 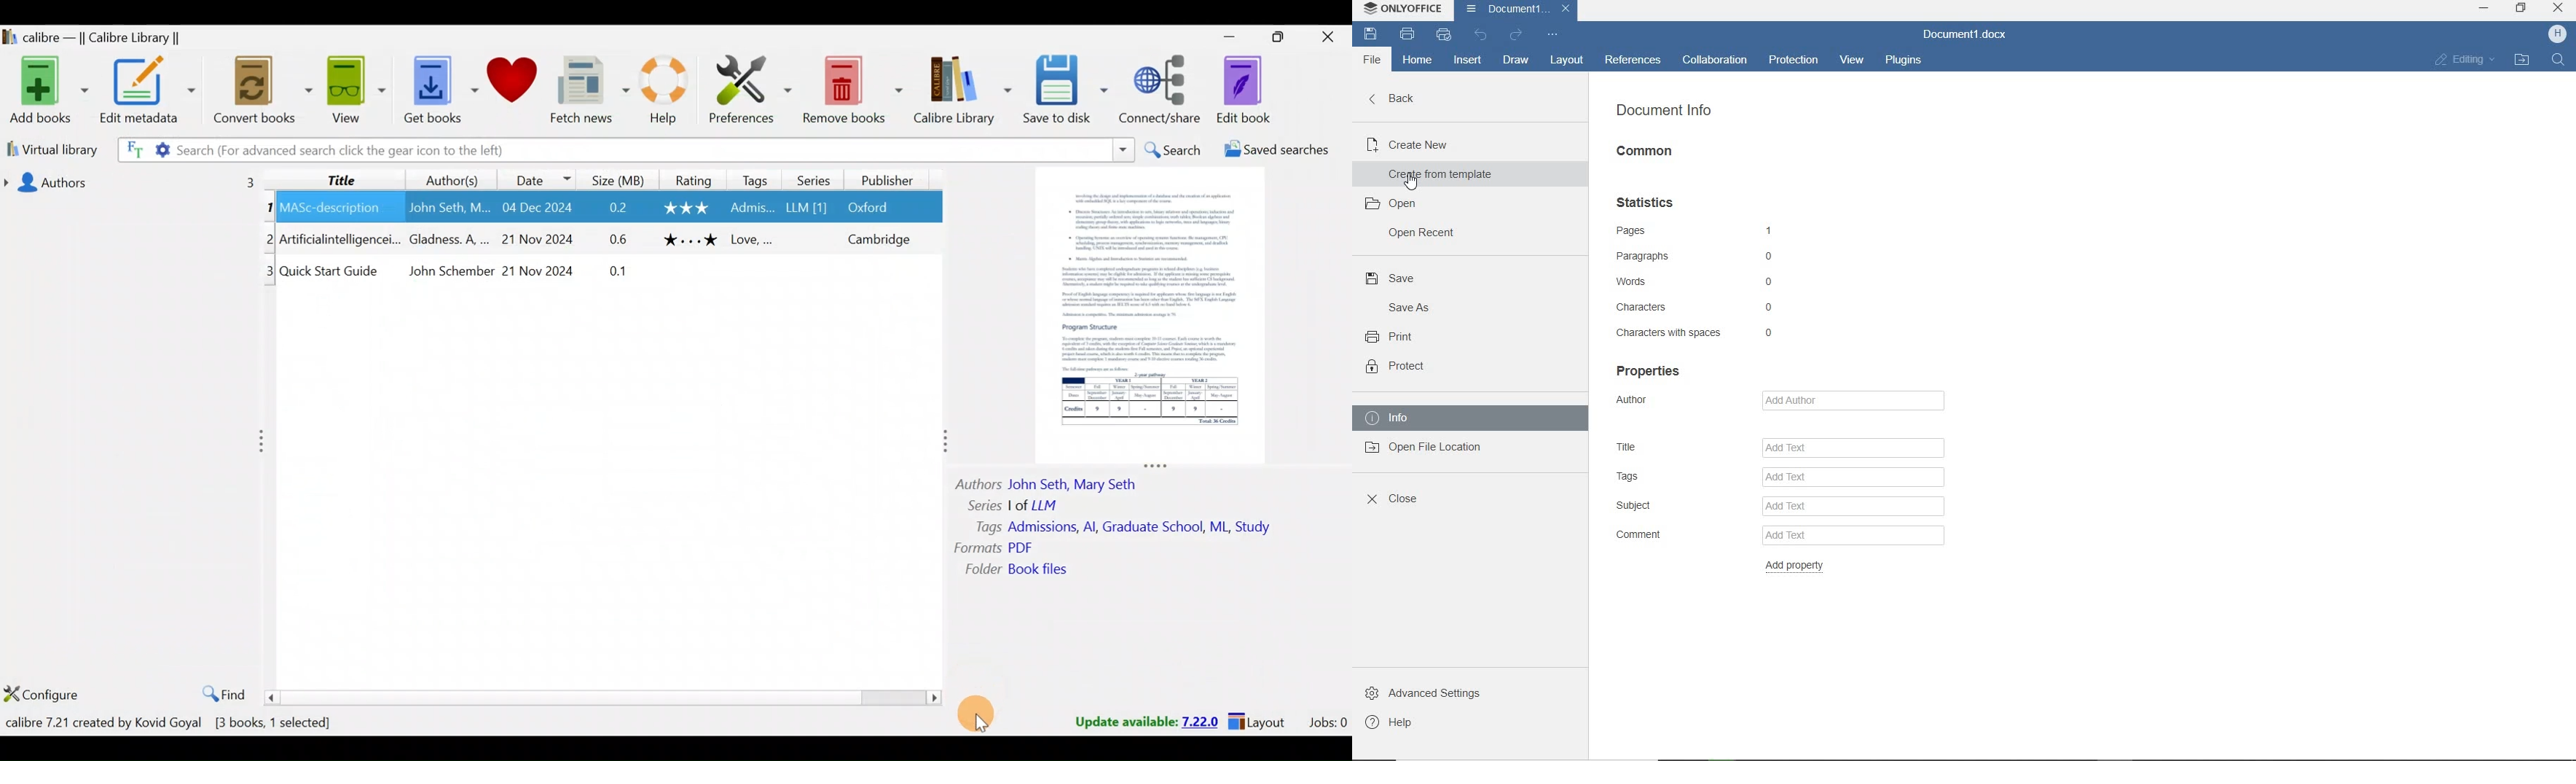 I want to click on , so click(x=687, y=209).